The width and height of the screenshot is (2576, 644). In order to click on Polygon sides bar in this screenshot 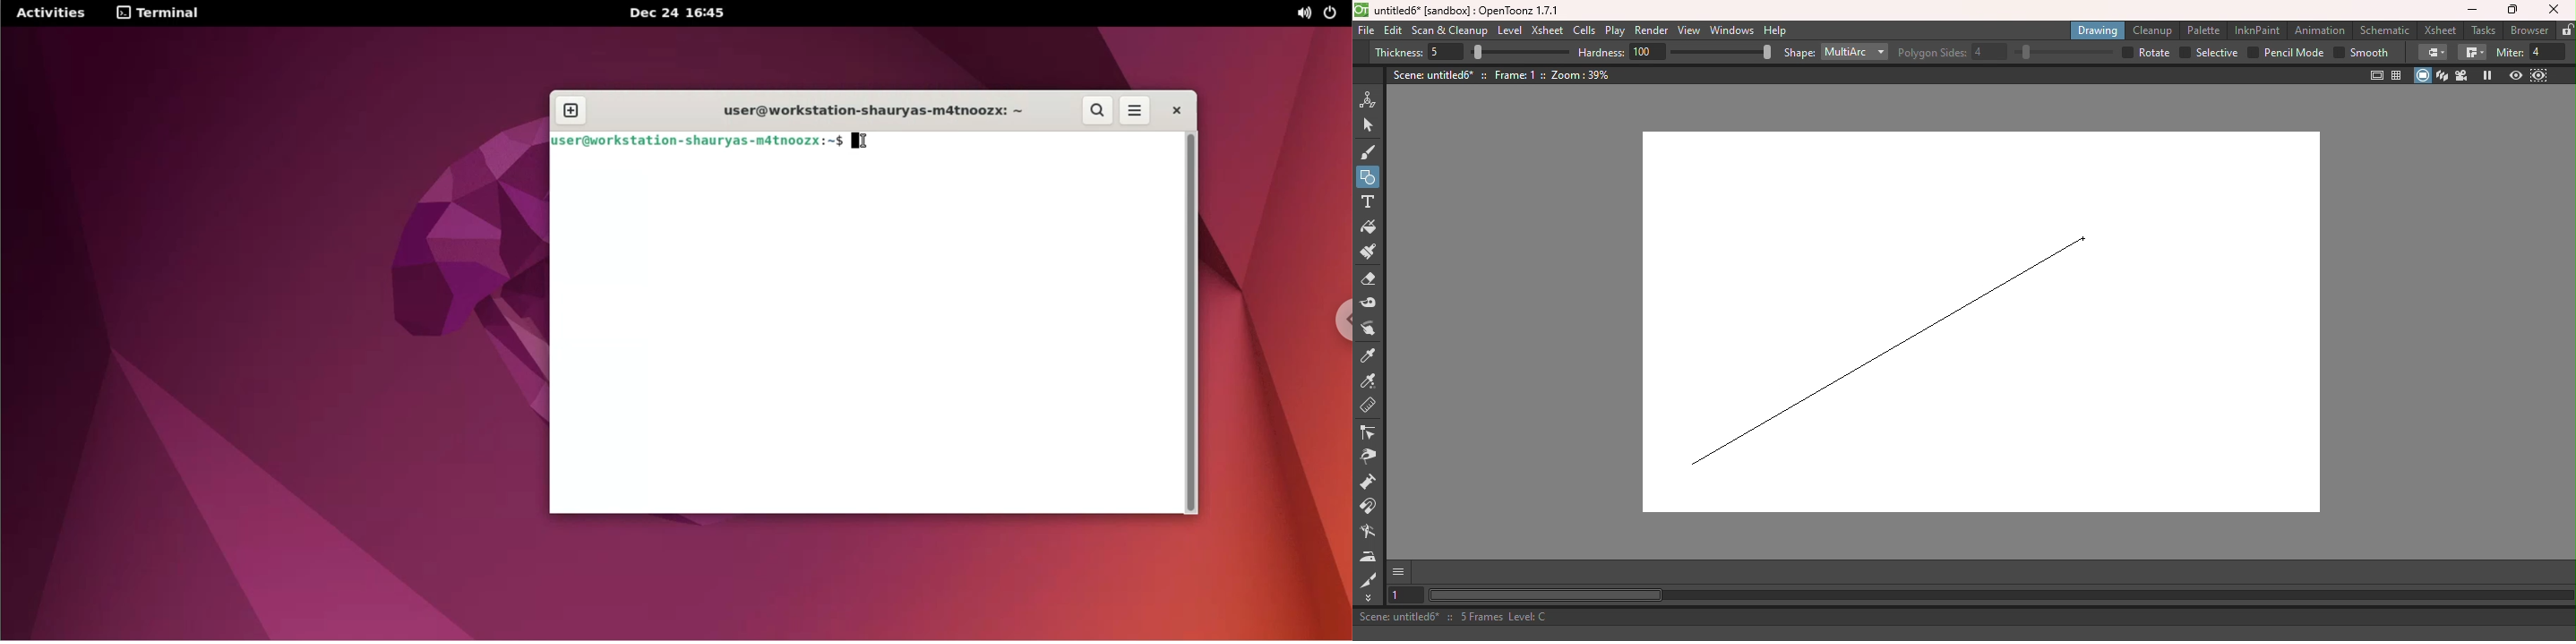, I will do `click(2062, 53)`.